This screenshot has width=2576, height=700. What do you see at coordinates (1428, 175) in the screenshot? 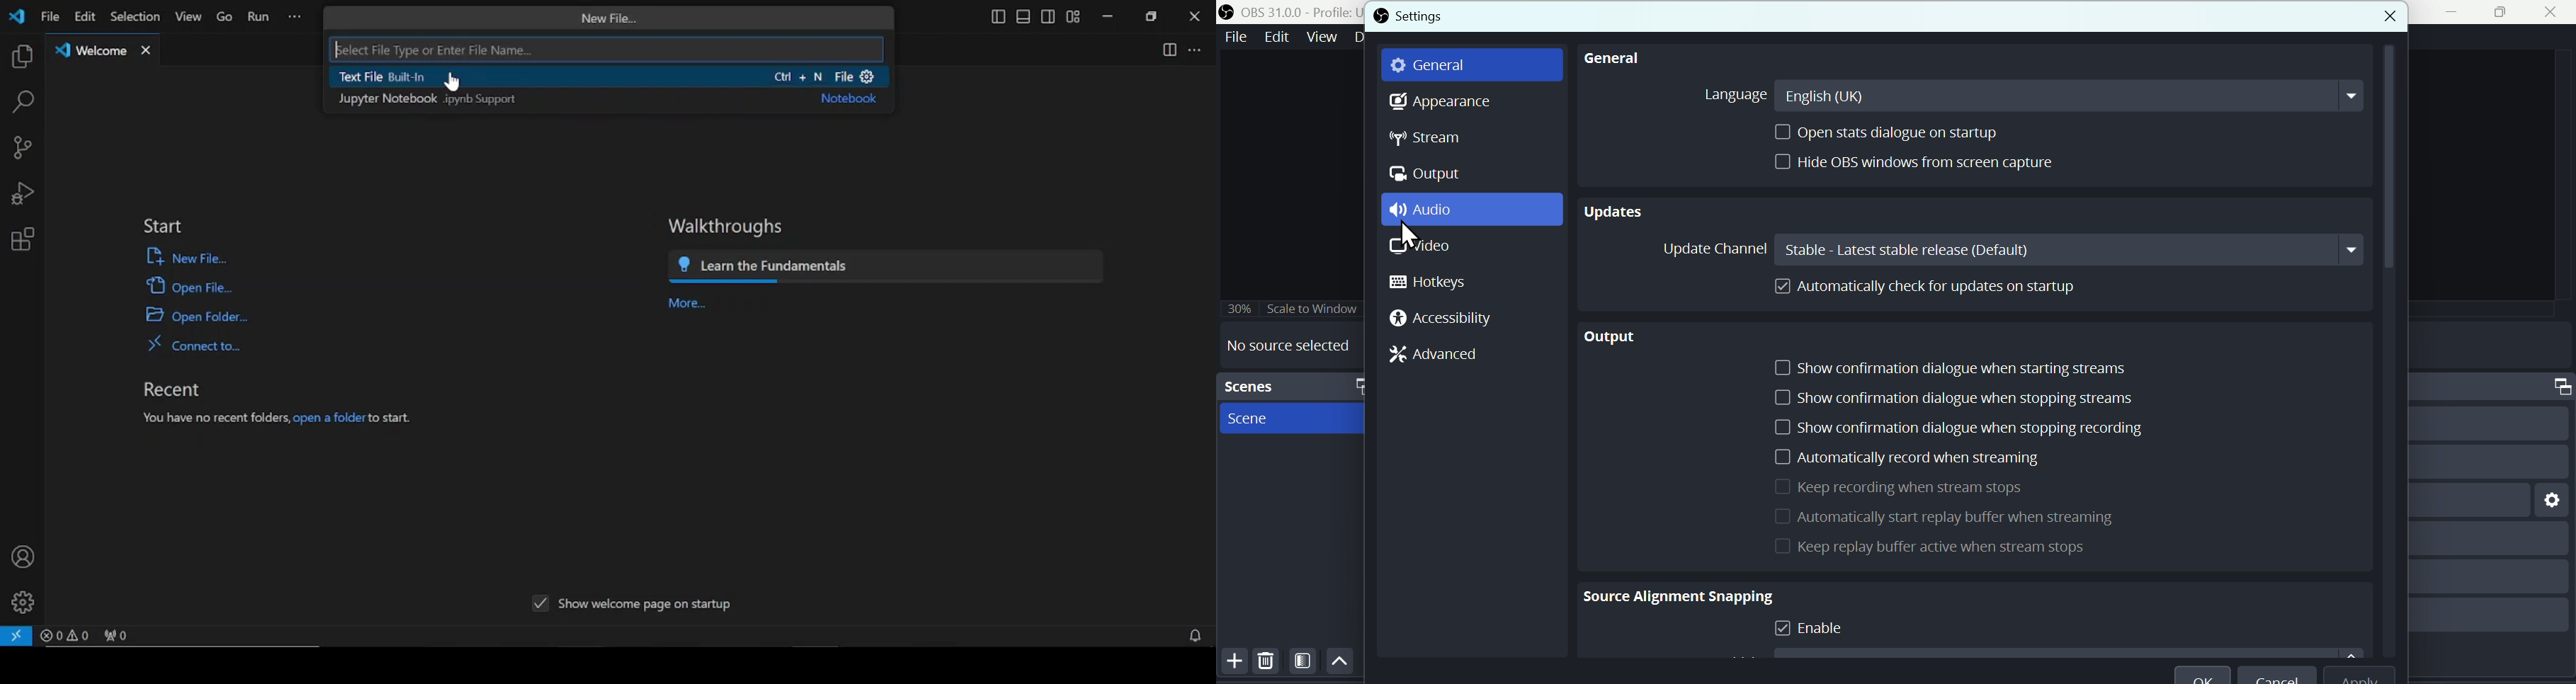
I see `Output` at bounding box center [1428, 175].